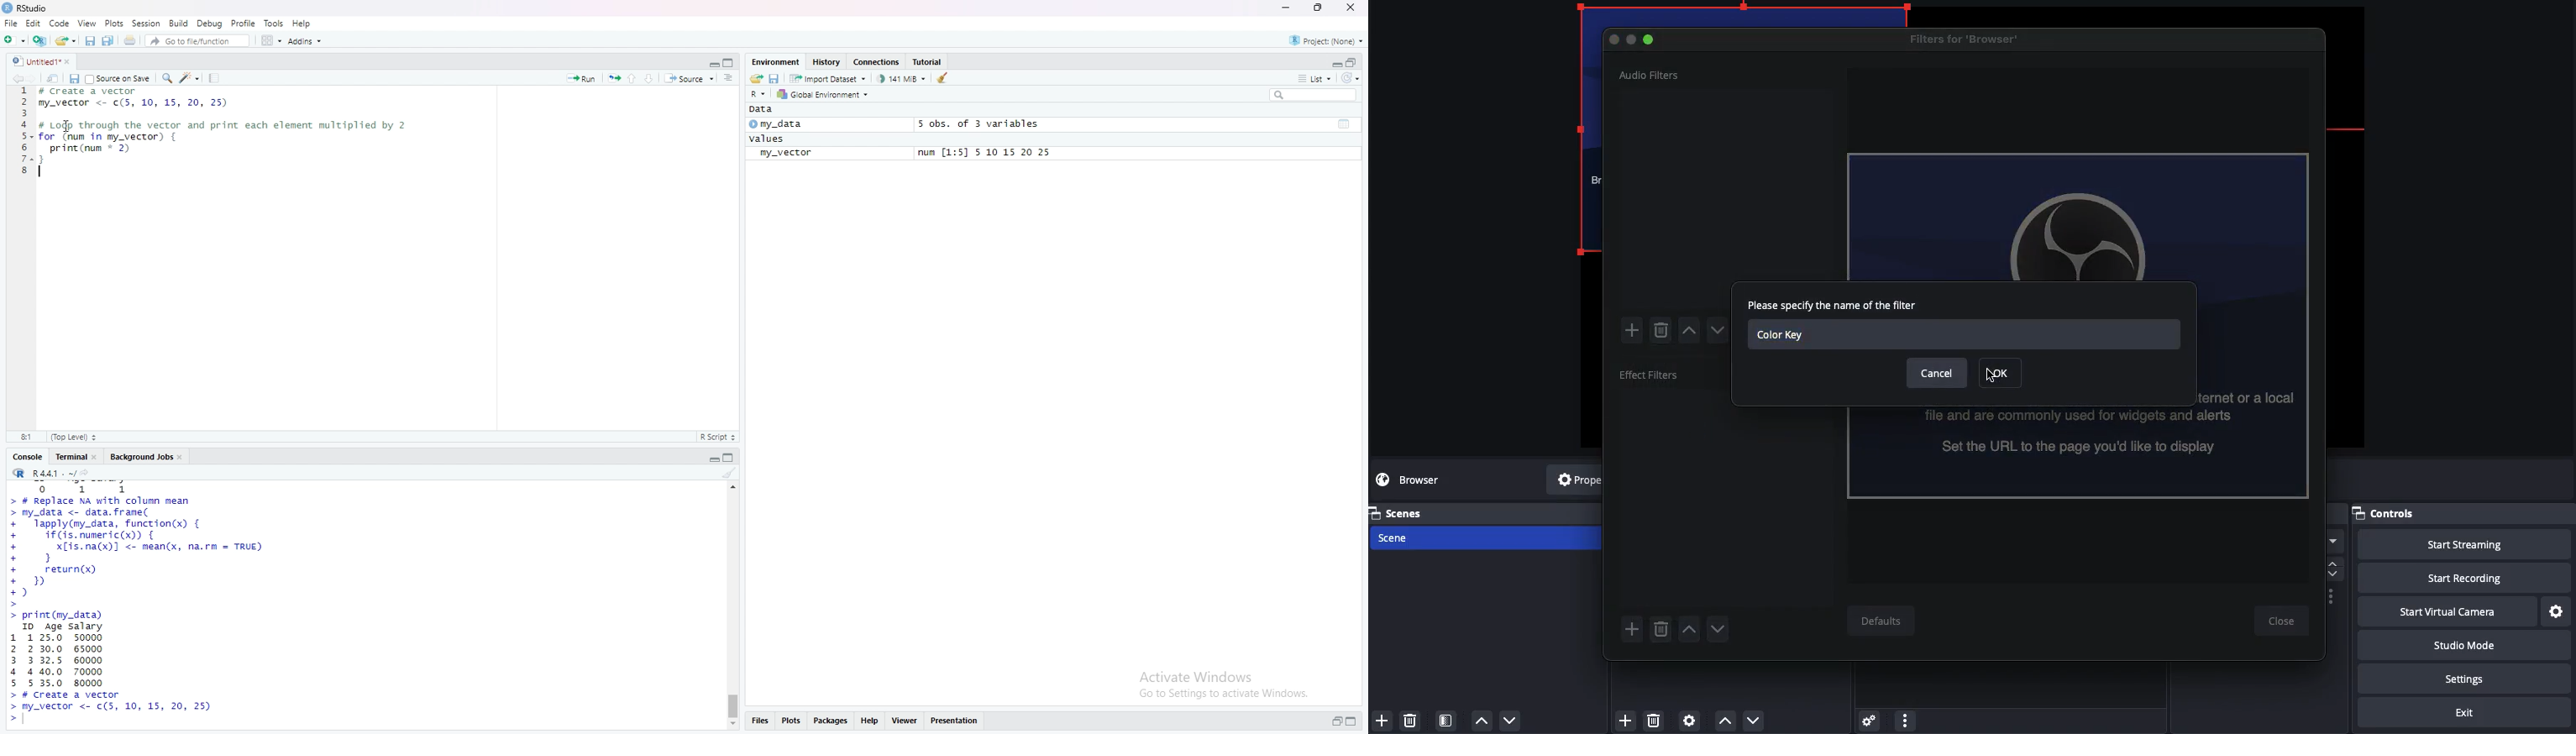  I want to click on Environment, so click(776, 62).